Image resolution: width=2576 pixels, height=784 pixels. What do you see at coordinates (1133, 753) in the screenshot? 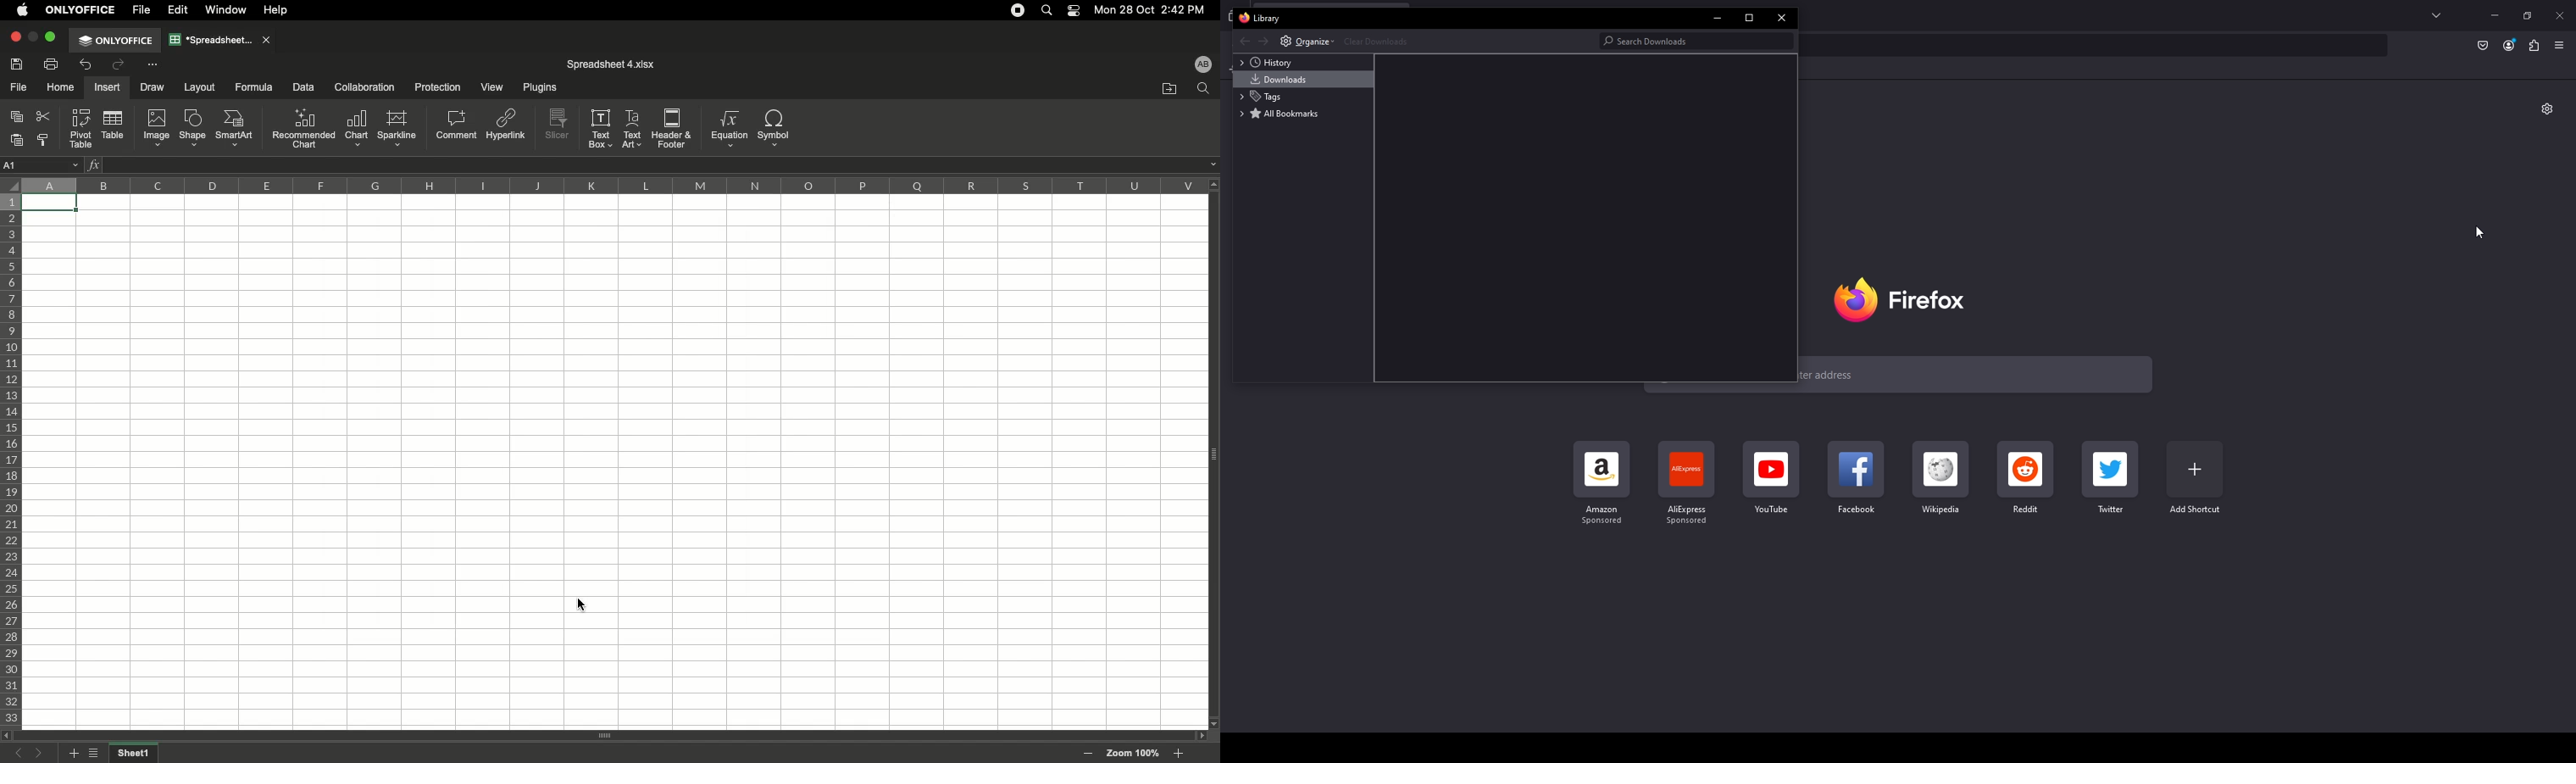
I see `Zoom` at bounding box center [1133, 753].